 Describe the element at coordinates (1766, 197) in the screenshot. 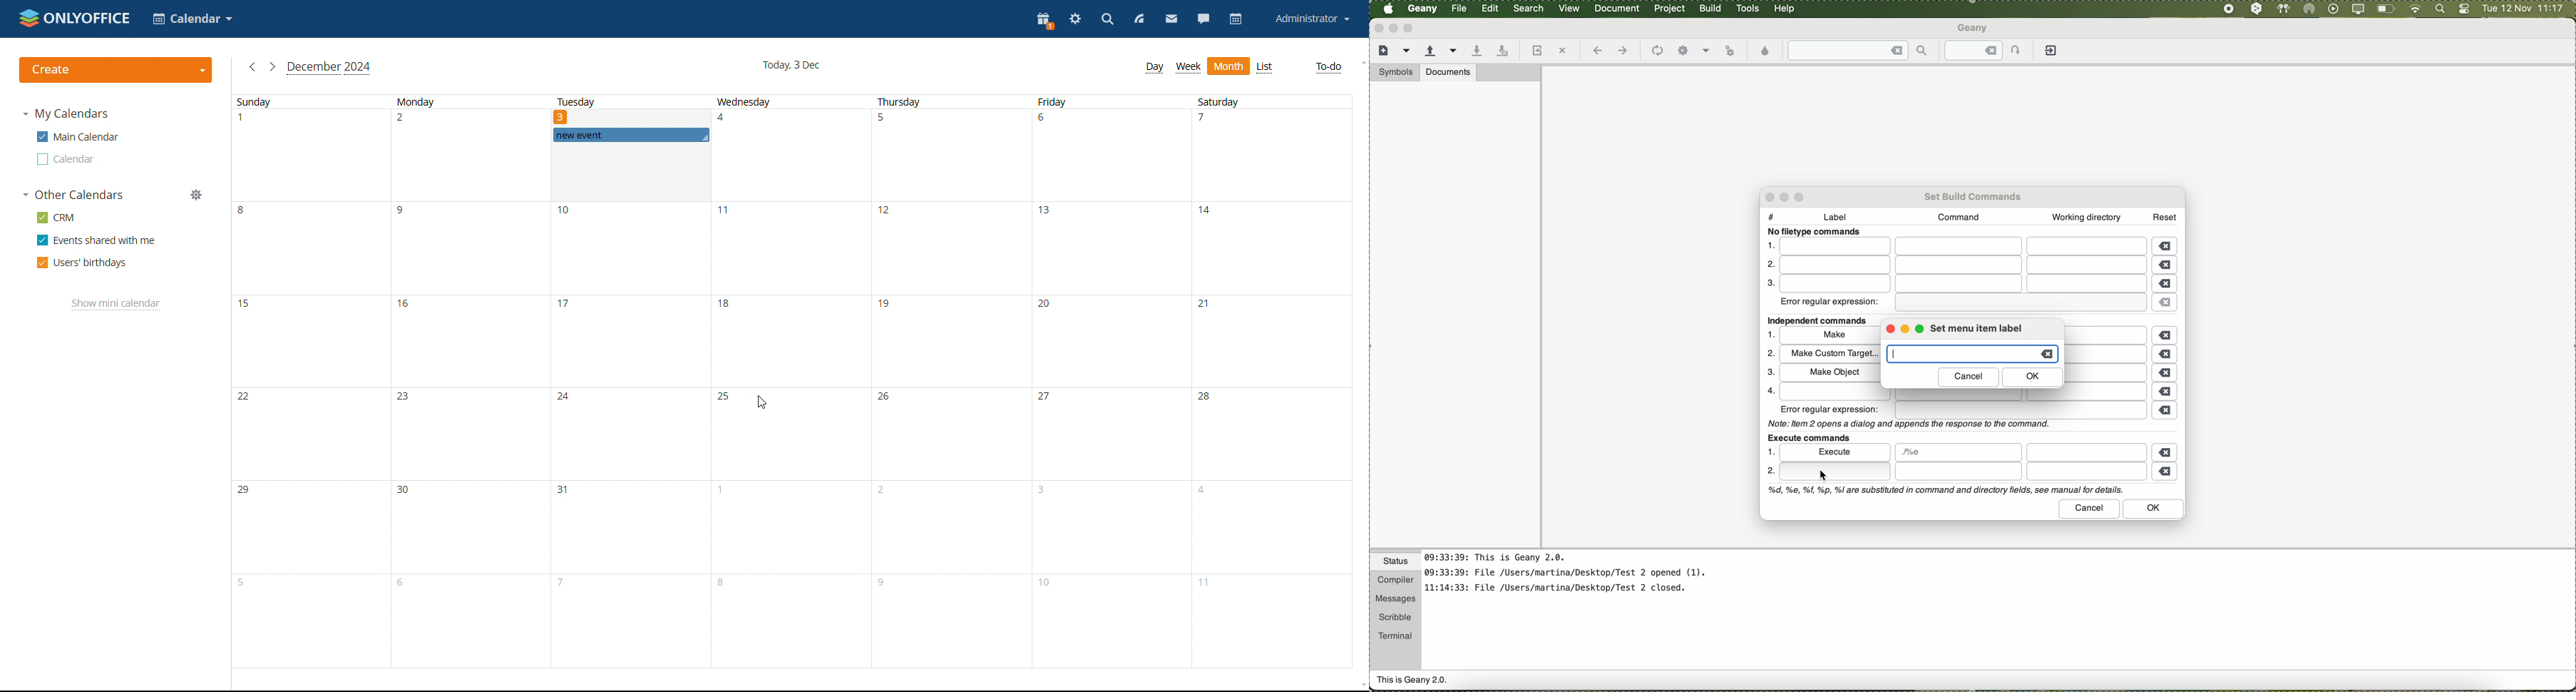

I see `close pop-up` at that location.